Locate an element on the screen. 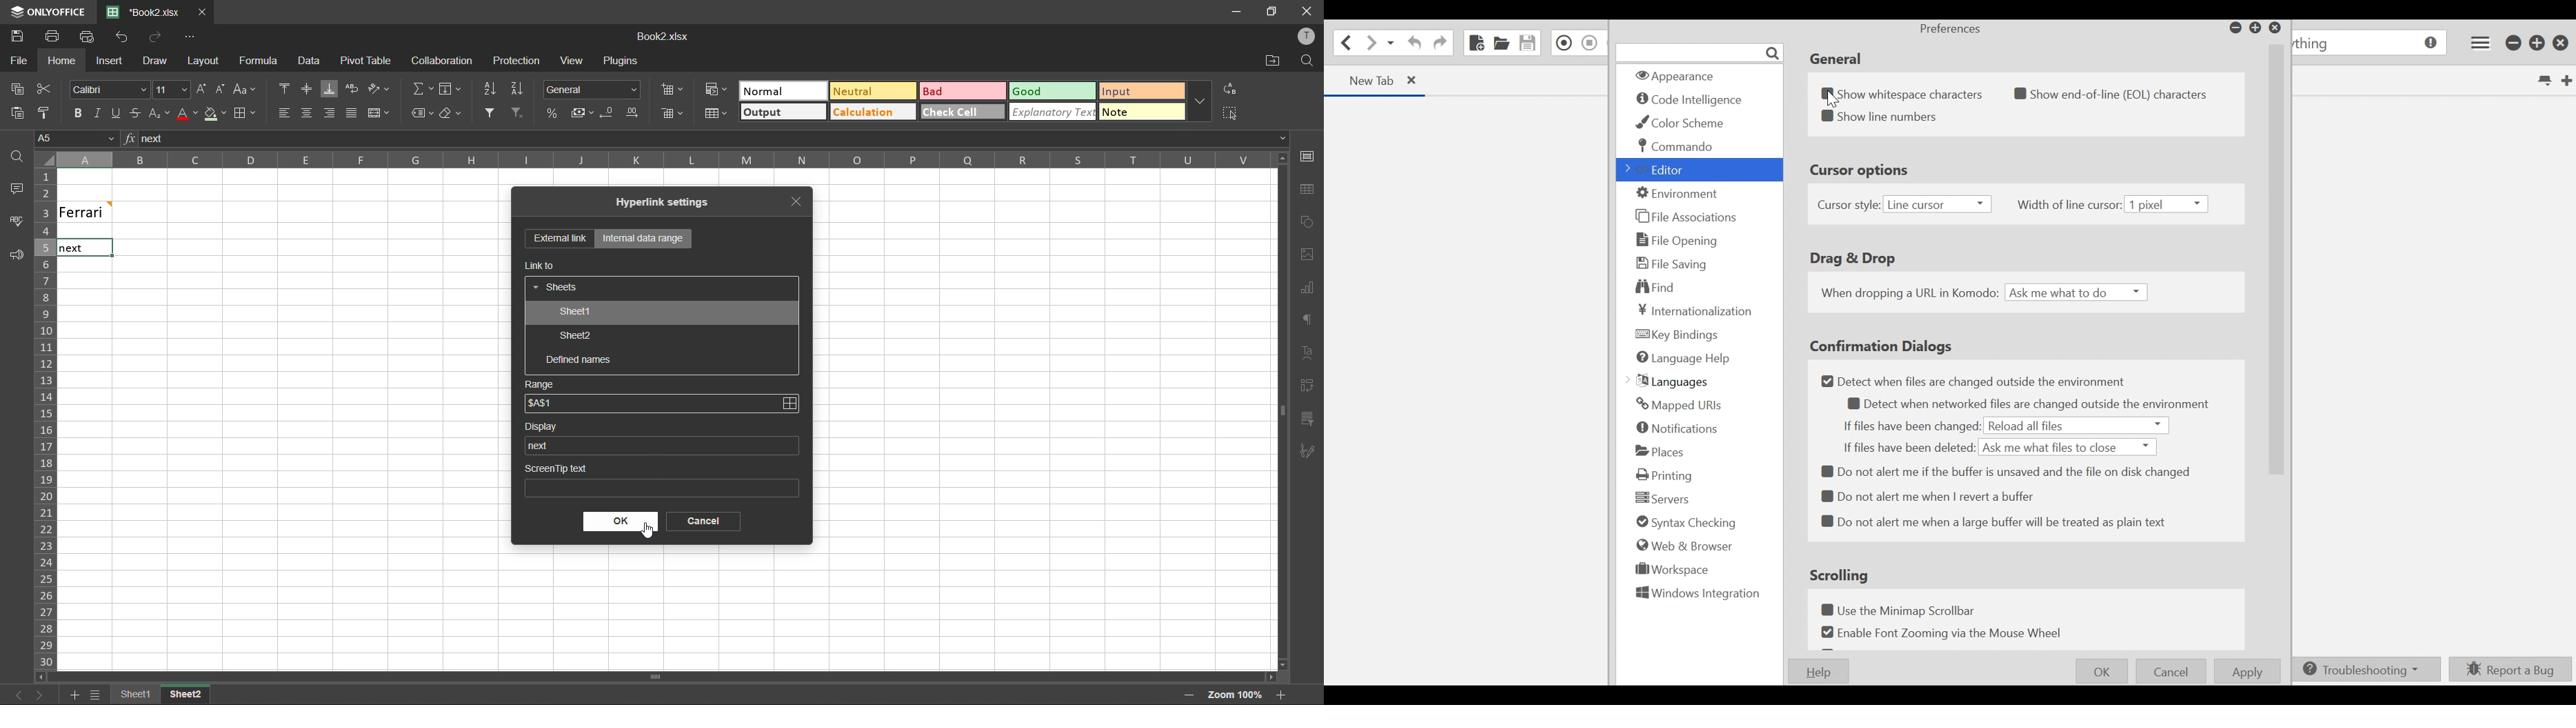 This screenshot has width=2576, height=728. add sheet is located at coordinates (74, 695).